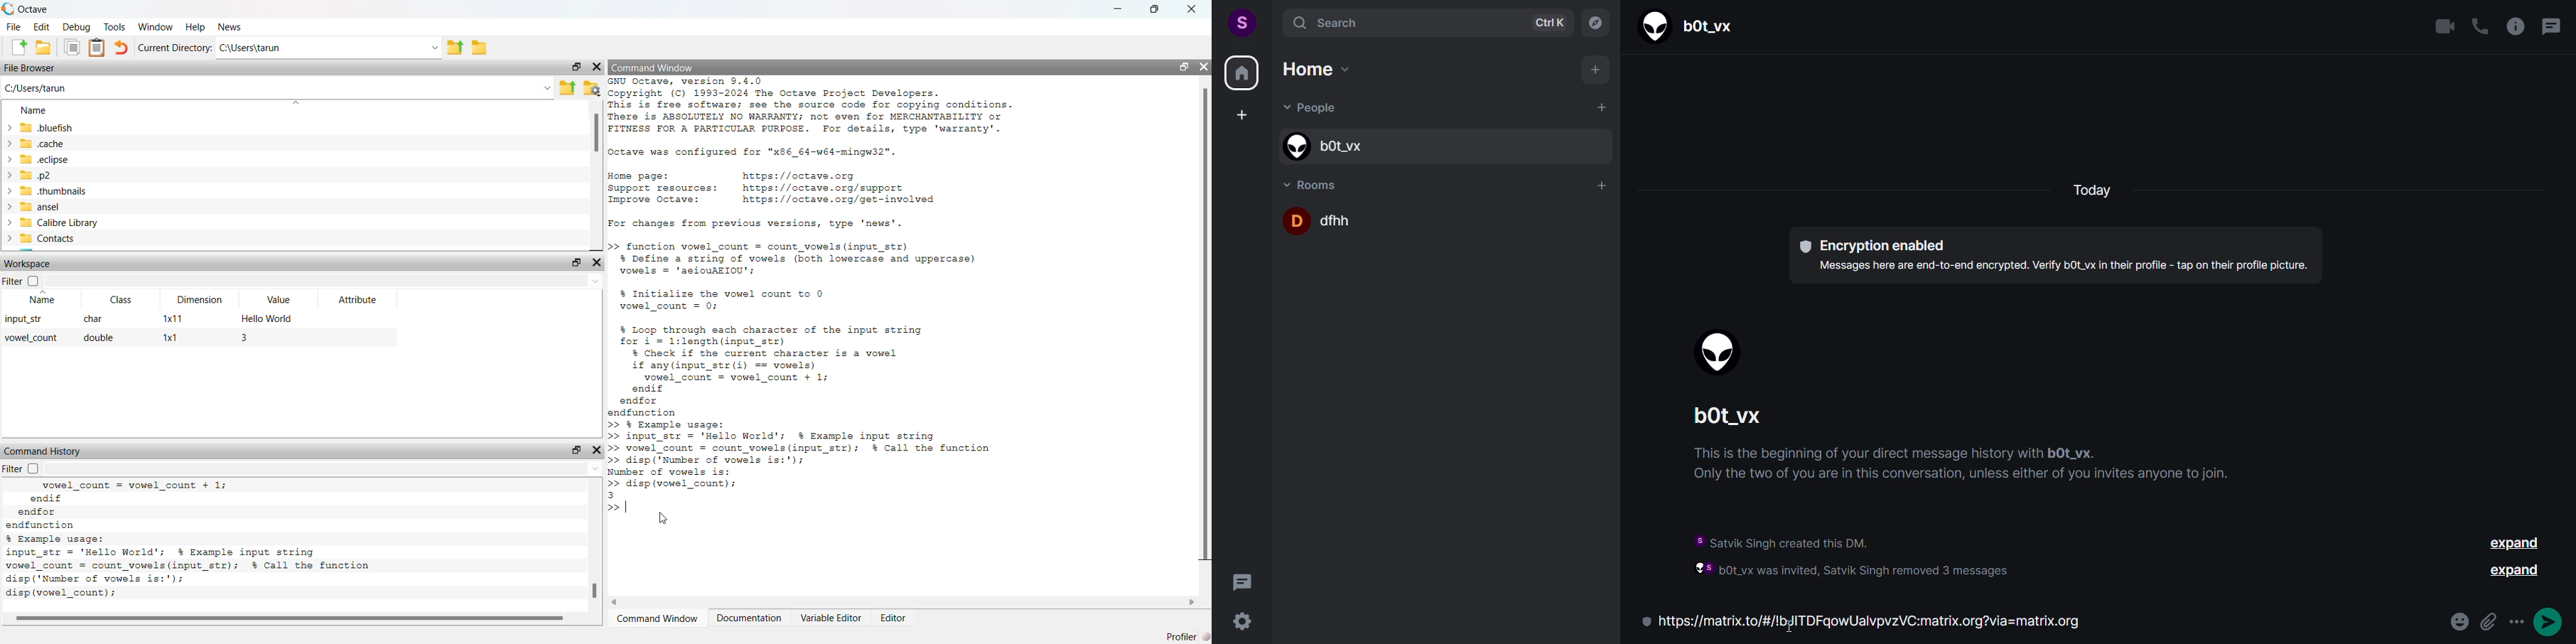  What do you see at coordinates (2488, 622) in the screenshot?
I see `attachment` at bounding box center [2488, 622].